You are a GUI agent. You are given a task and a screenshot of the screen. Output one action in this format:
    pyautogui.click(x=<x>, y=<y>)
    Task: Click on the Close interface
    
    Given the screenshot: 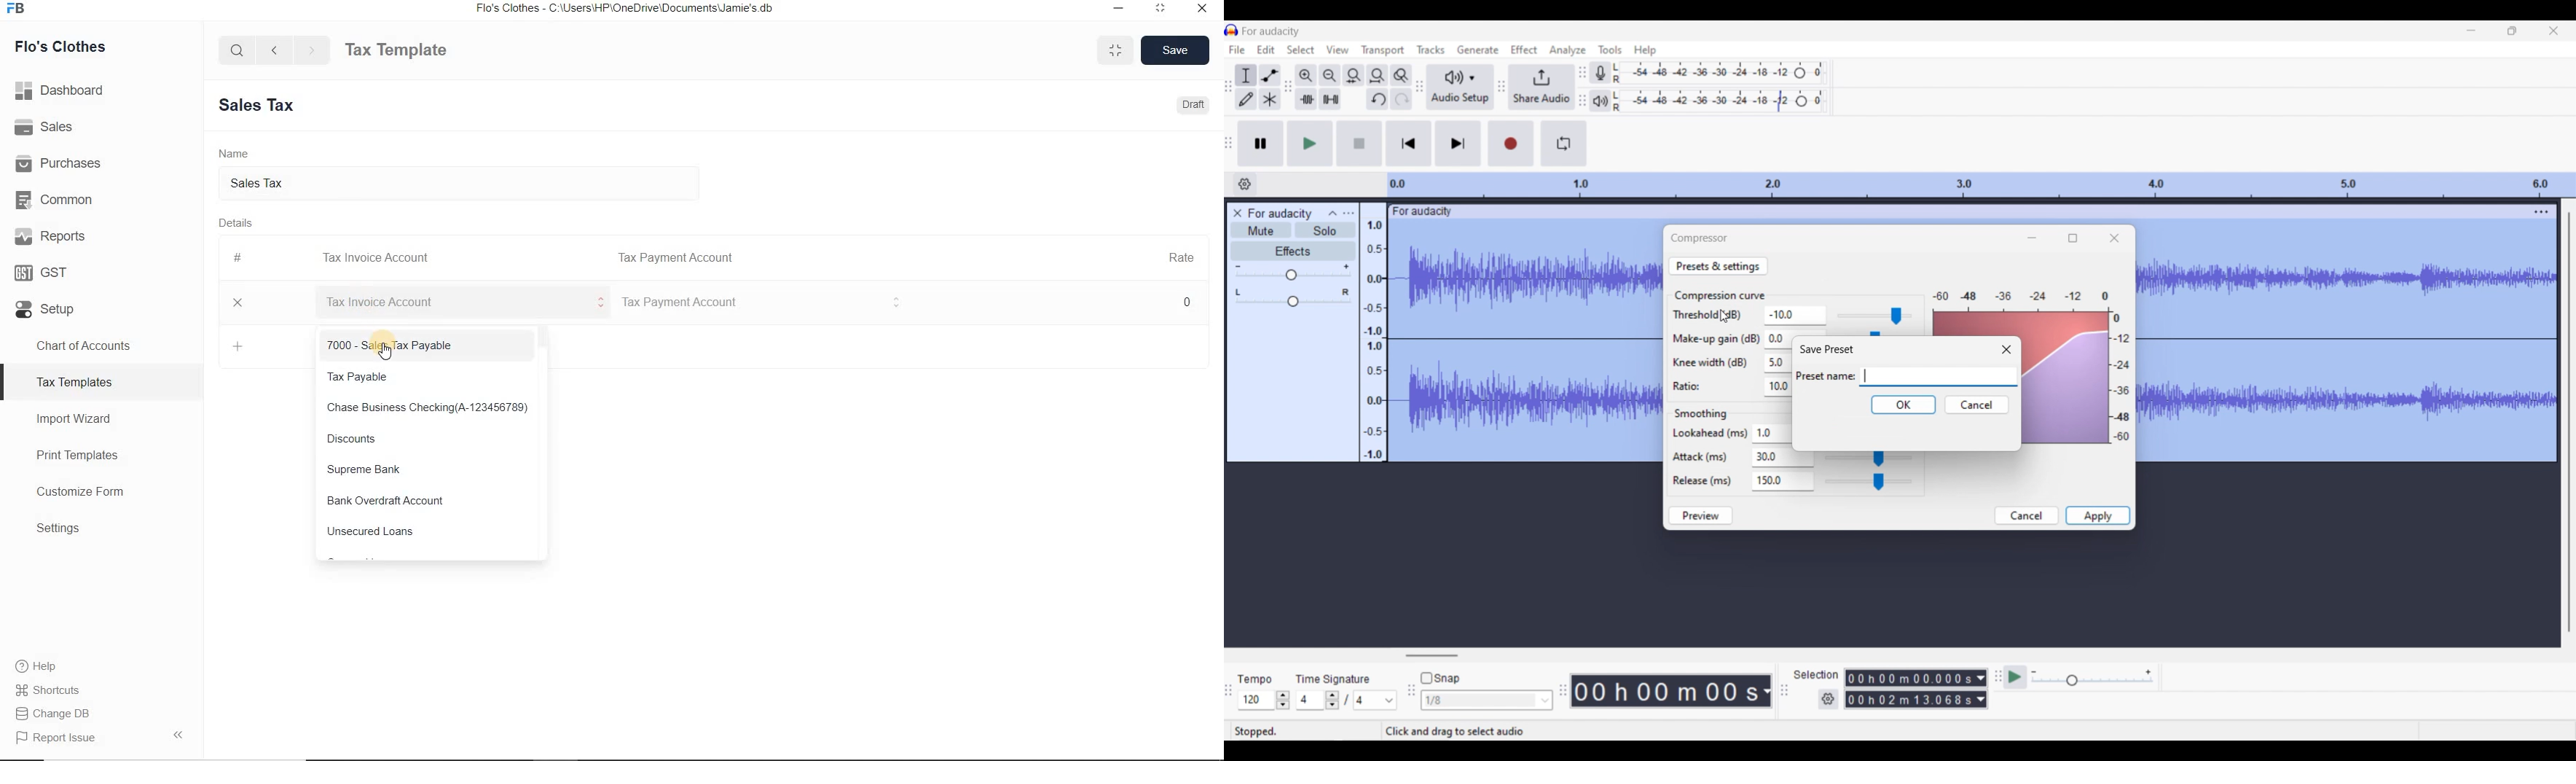 What is the action you would take?
    pyautogui.click(x=2554, y=31)
    